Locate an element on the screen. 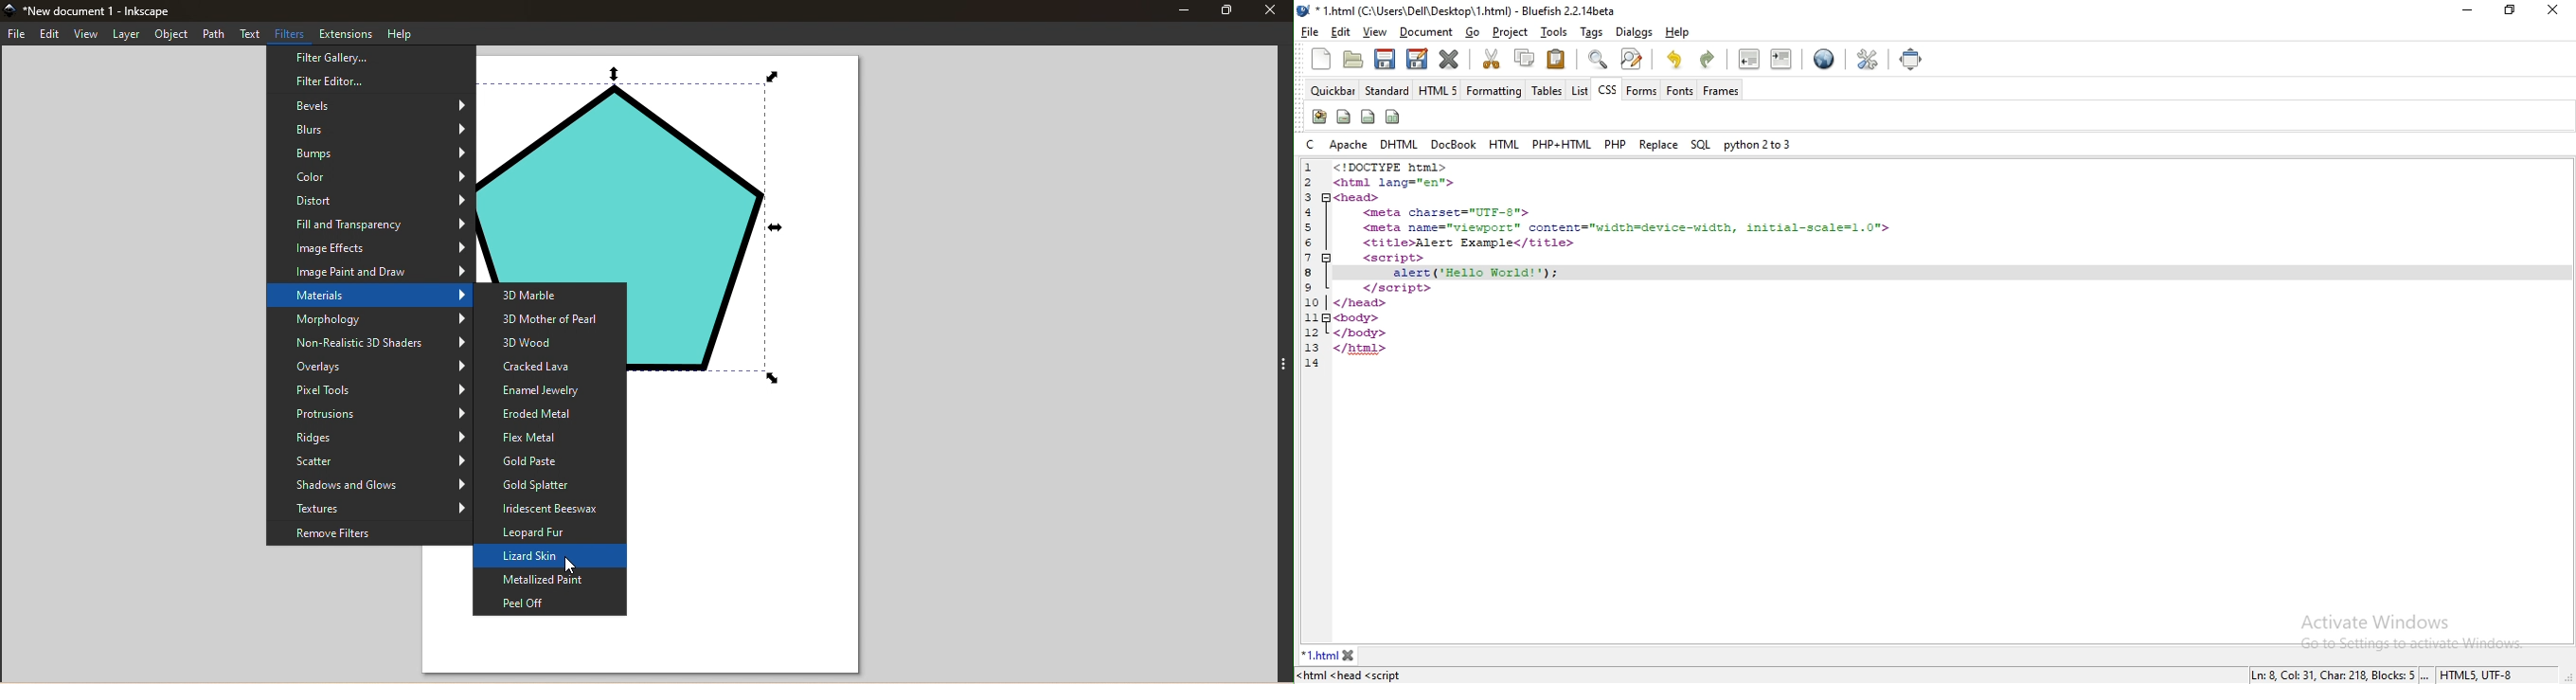 Image resolution: width=2576 pixels, height=700 pixels. php is located at coordinates (1614, 144).